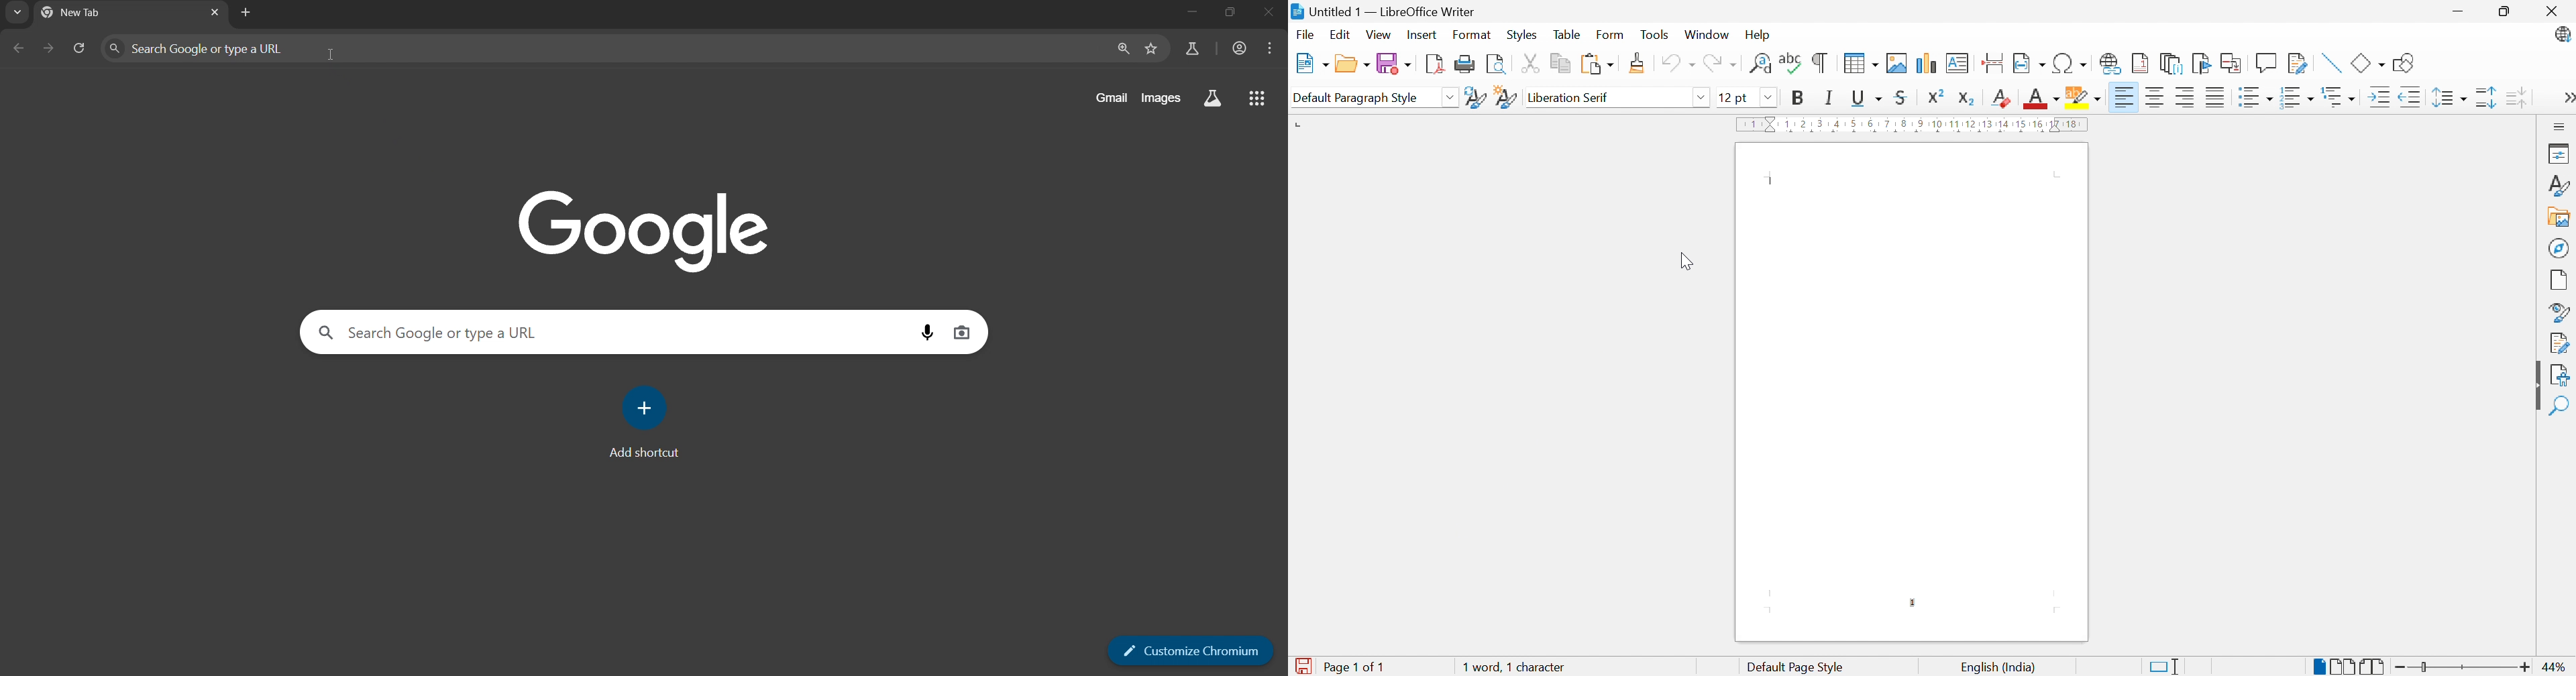 This screenshot has width=2576, height=700. What do you see at coordinates (1393, 63) in the screenshot?
I see `Save` at bounding box center [1393, 63].